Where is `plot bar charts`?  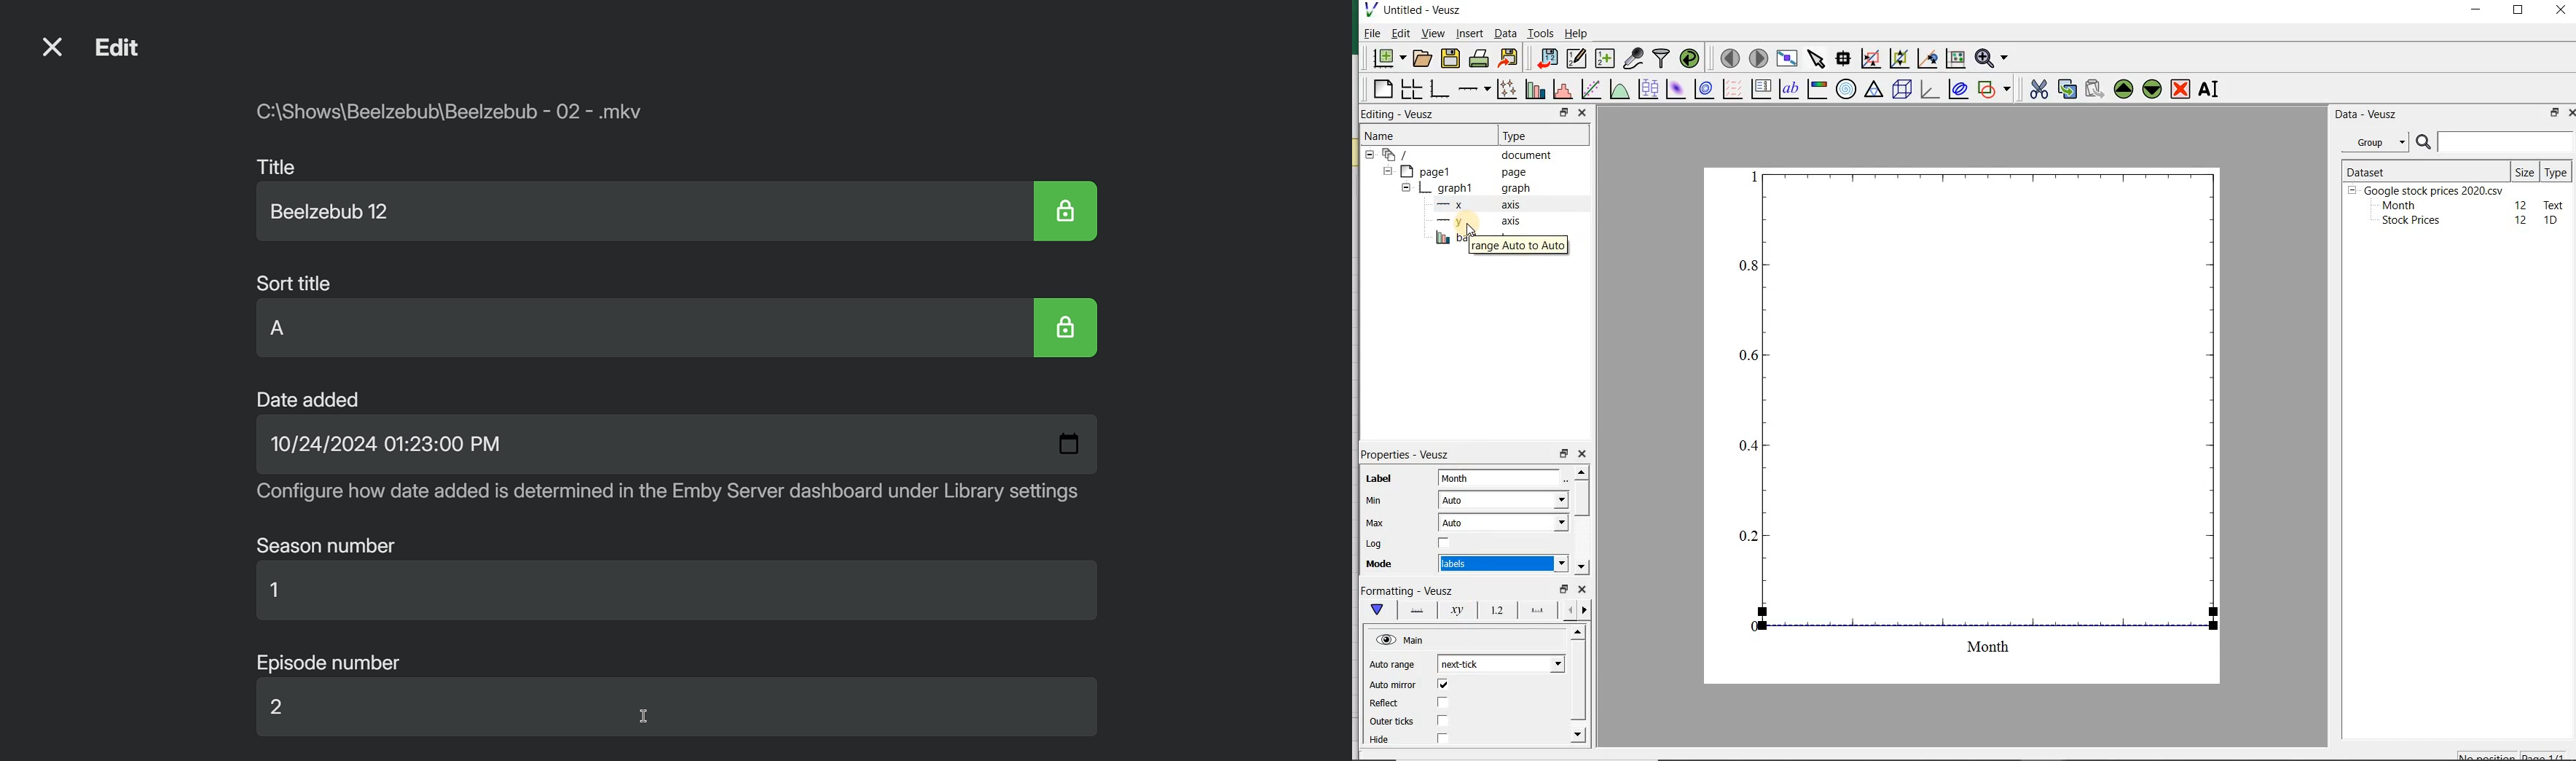 plot bar charts is located at coordinates (1533, 90).